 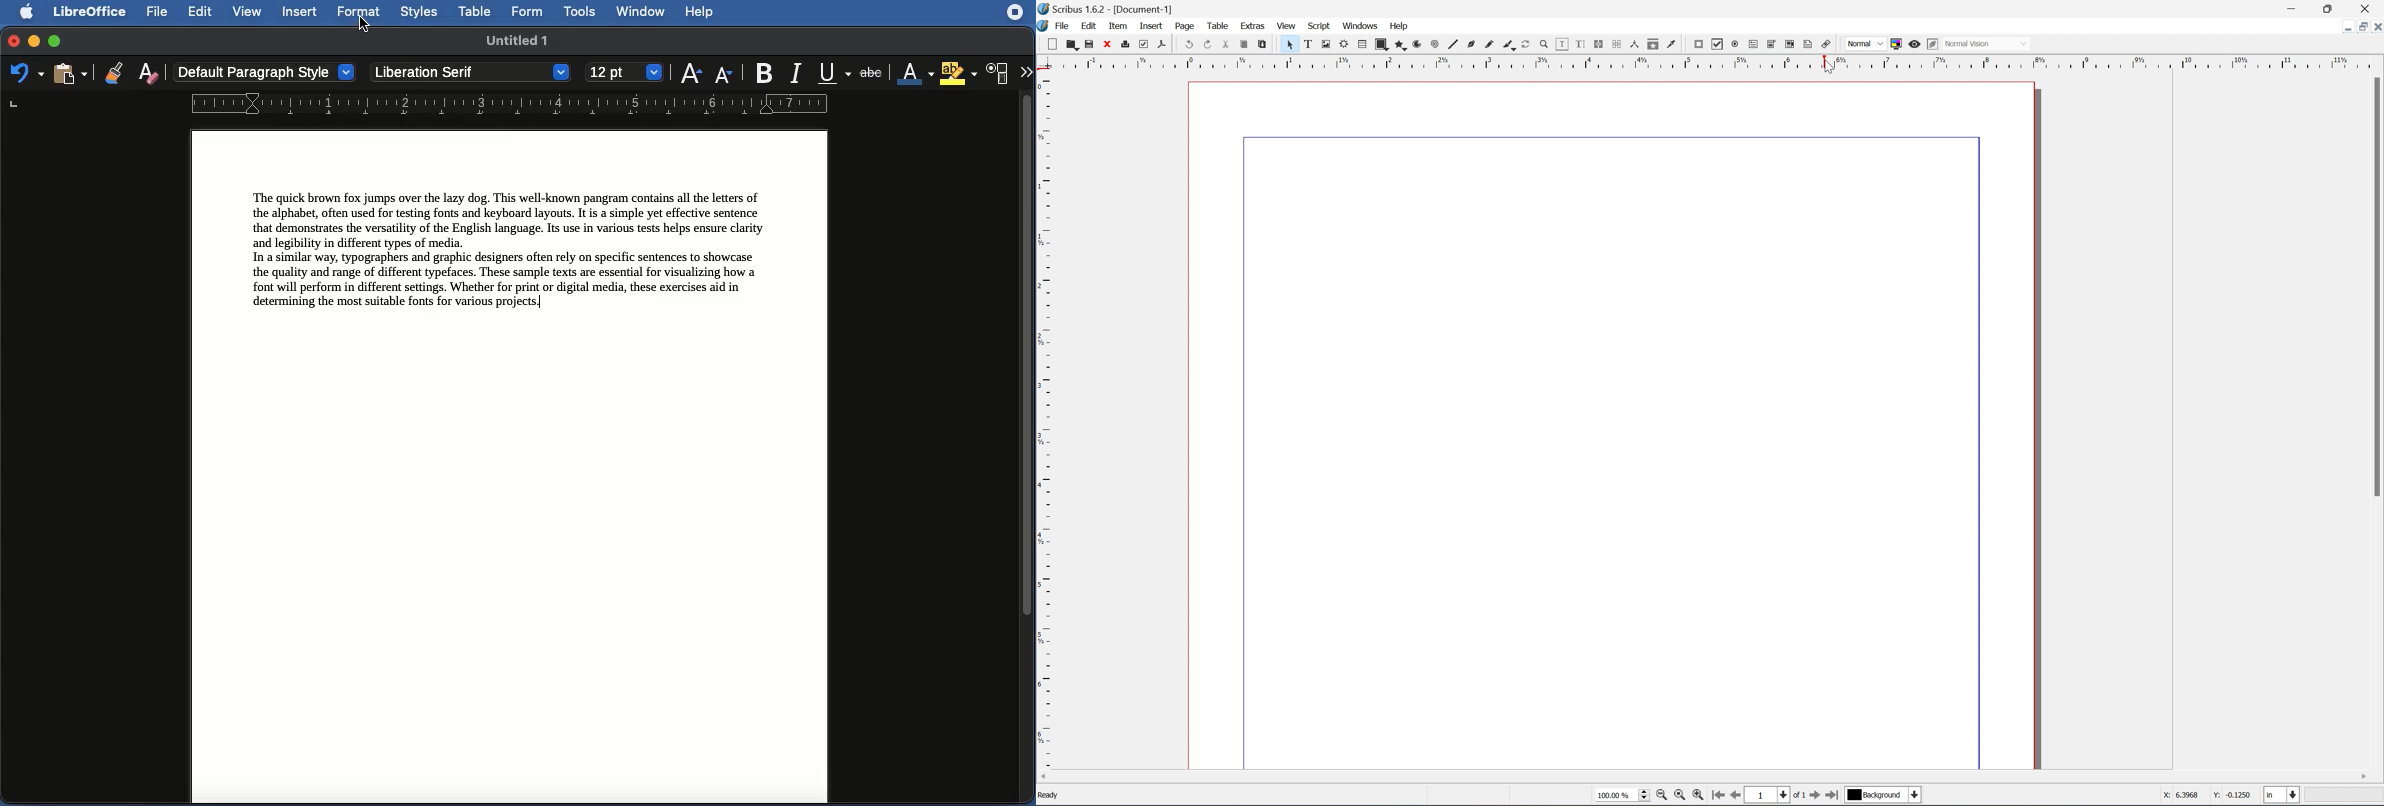 What do you see at coordinates (1713, 61) in the screenshot?
I see `ruler` at bounding box center [1713, 61].